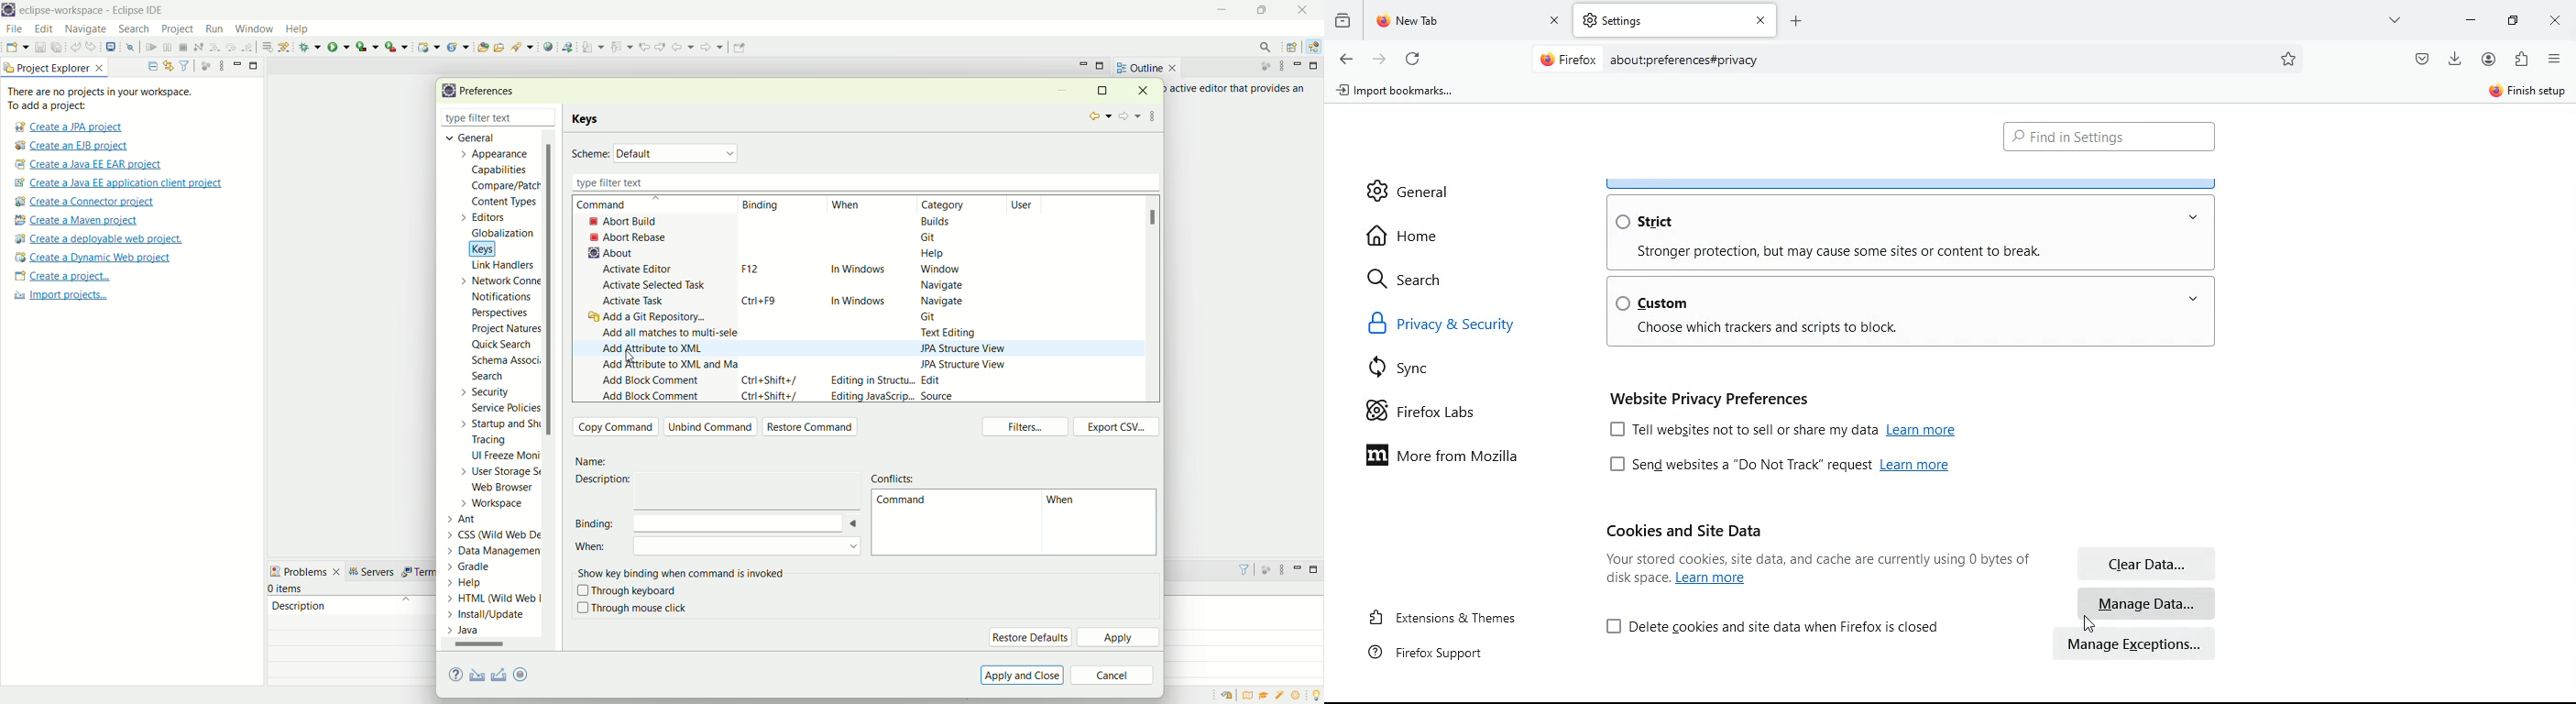  What do you see at coordinates (1685, 530) in the screenshot?
I see `cookies and site data` at bounding box center [1685, 530].